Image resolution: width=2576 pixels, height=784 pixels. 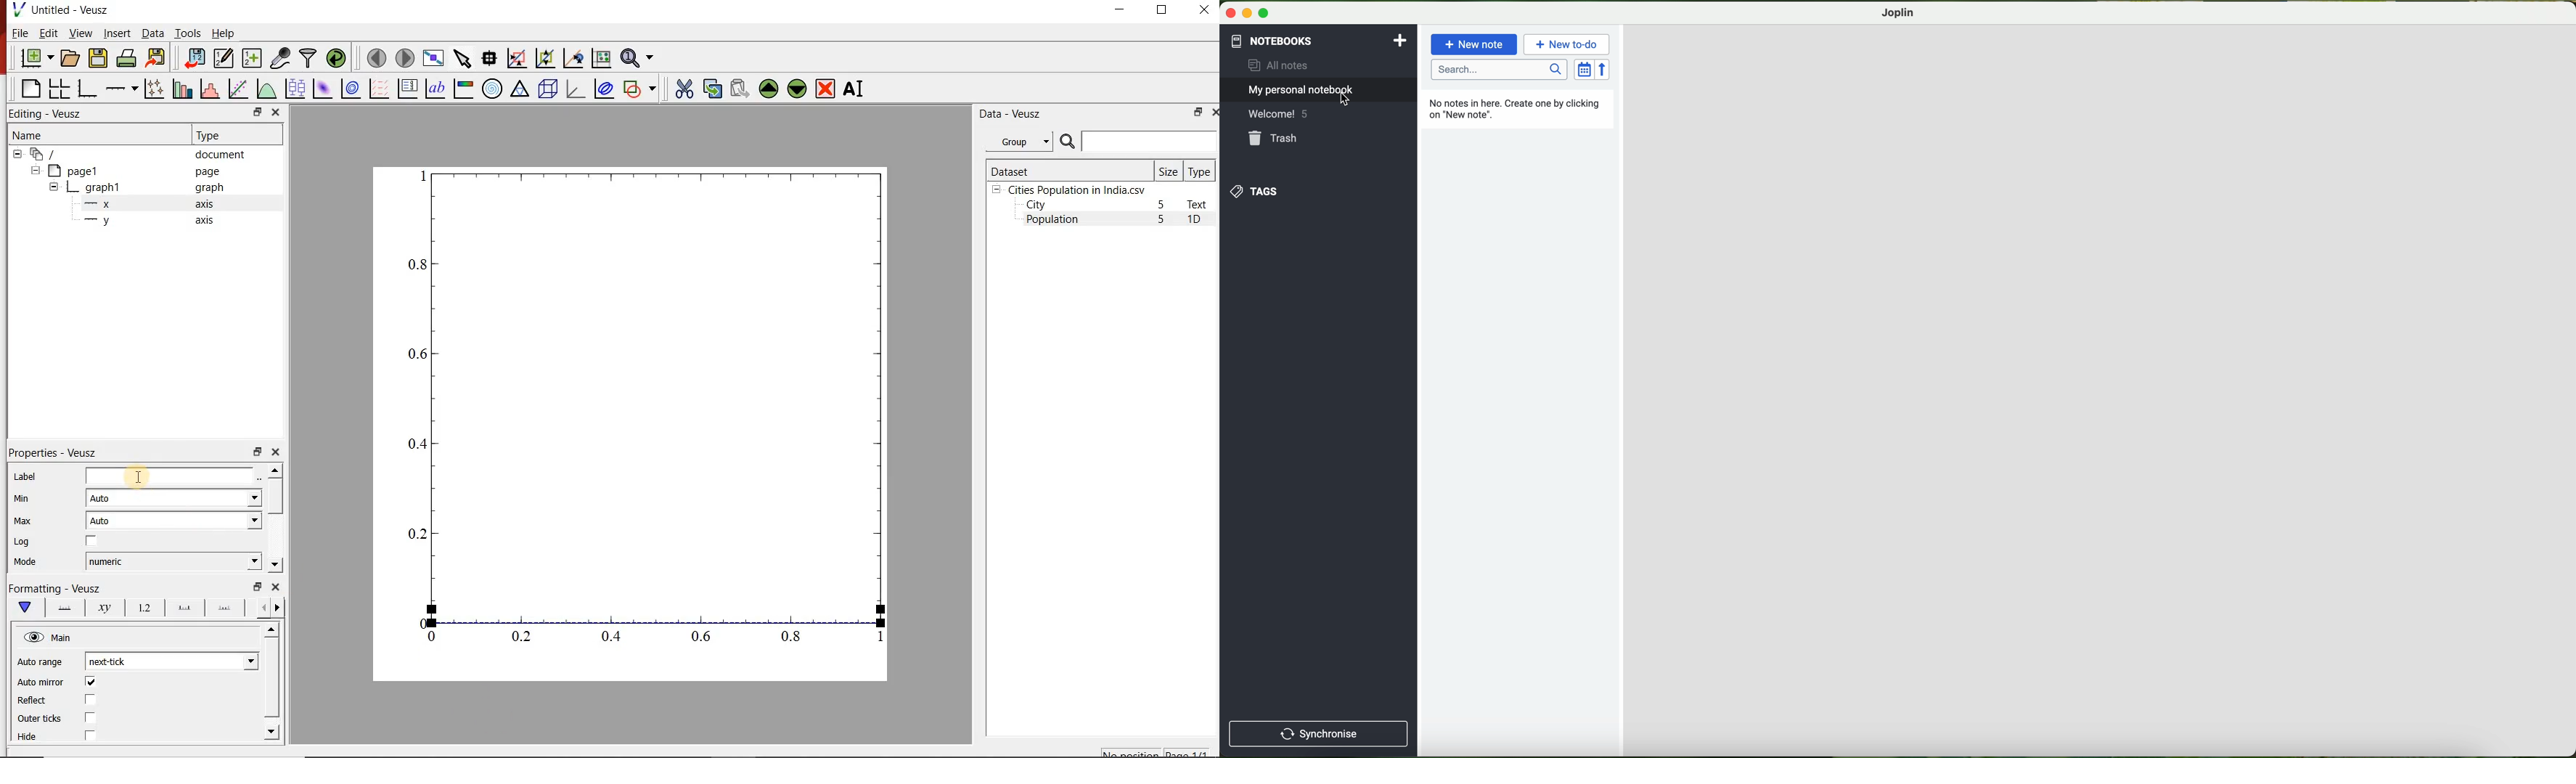 I want to click on Auto mirror, so click(x=42, y=681).